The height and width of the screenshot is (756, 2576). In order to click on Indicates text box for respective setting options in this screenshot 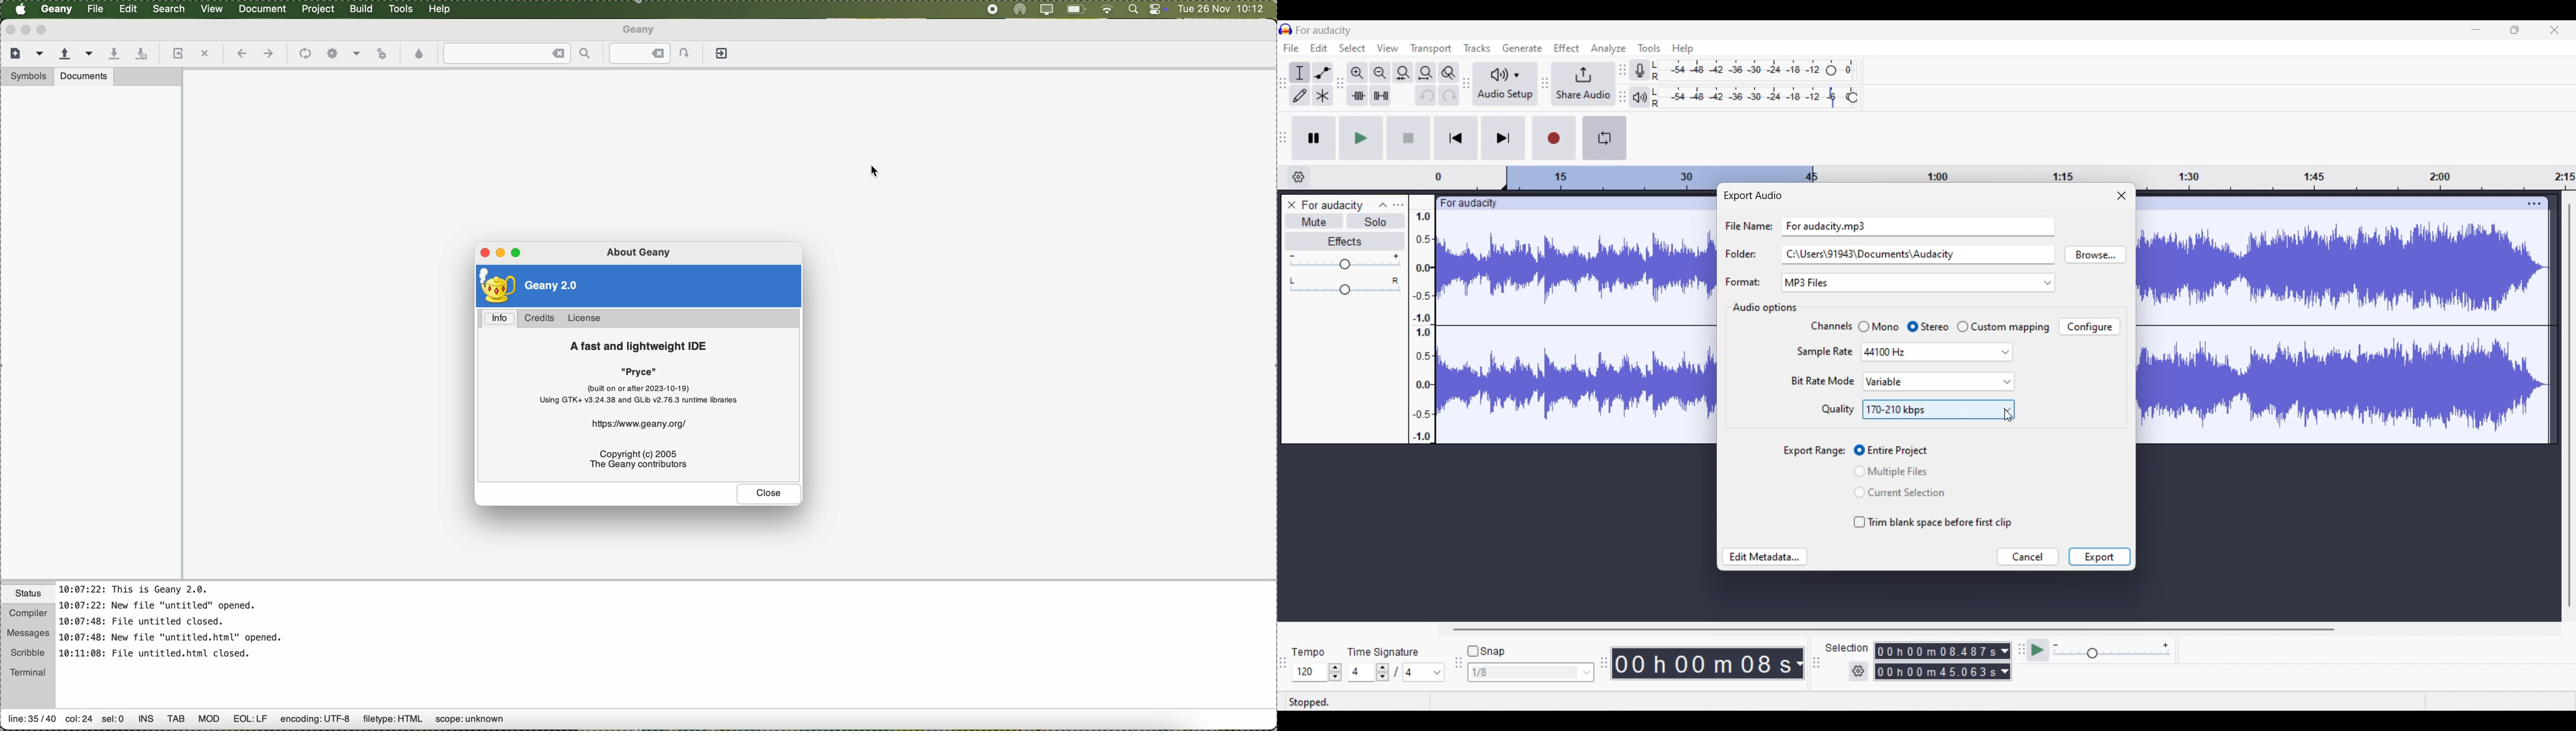, I will do `click(1747, 254)`.